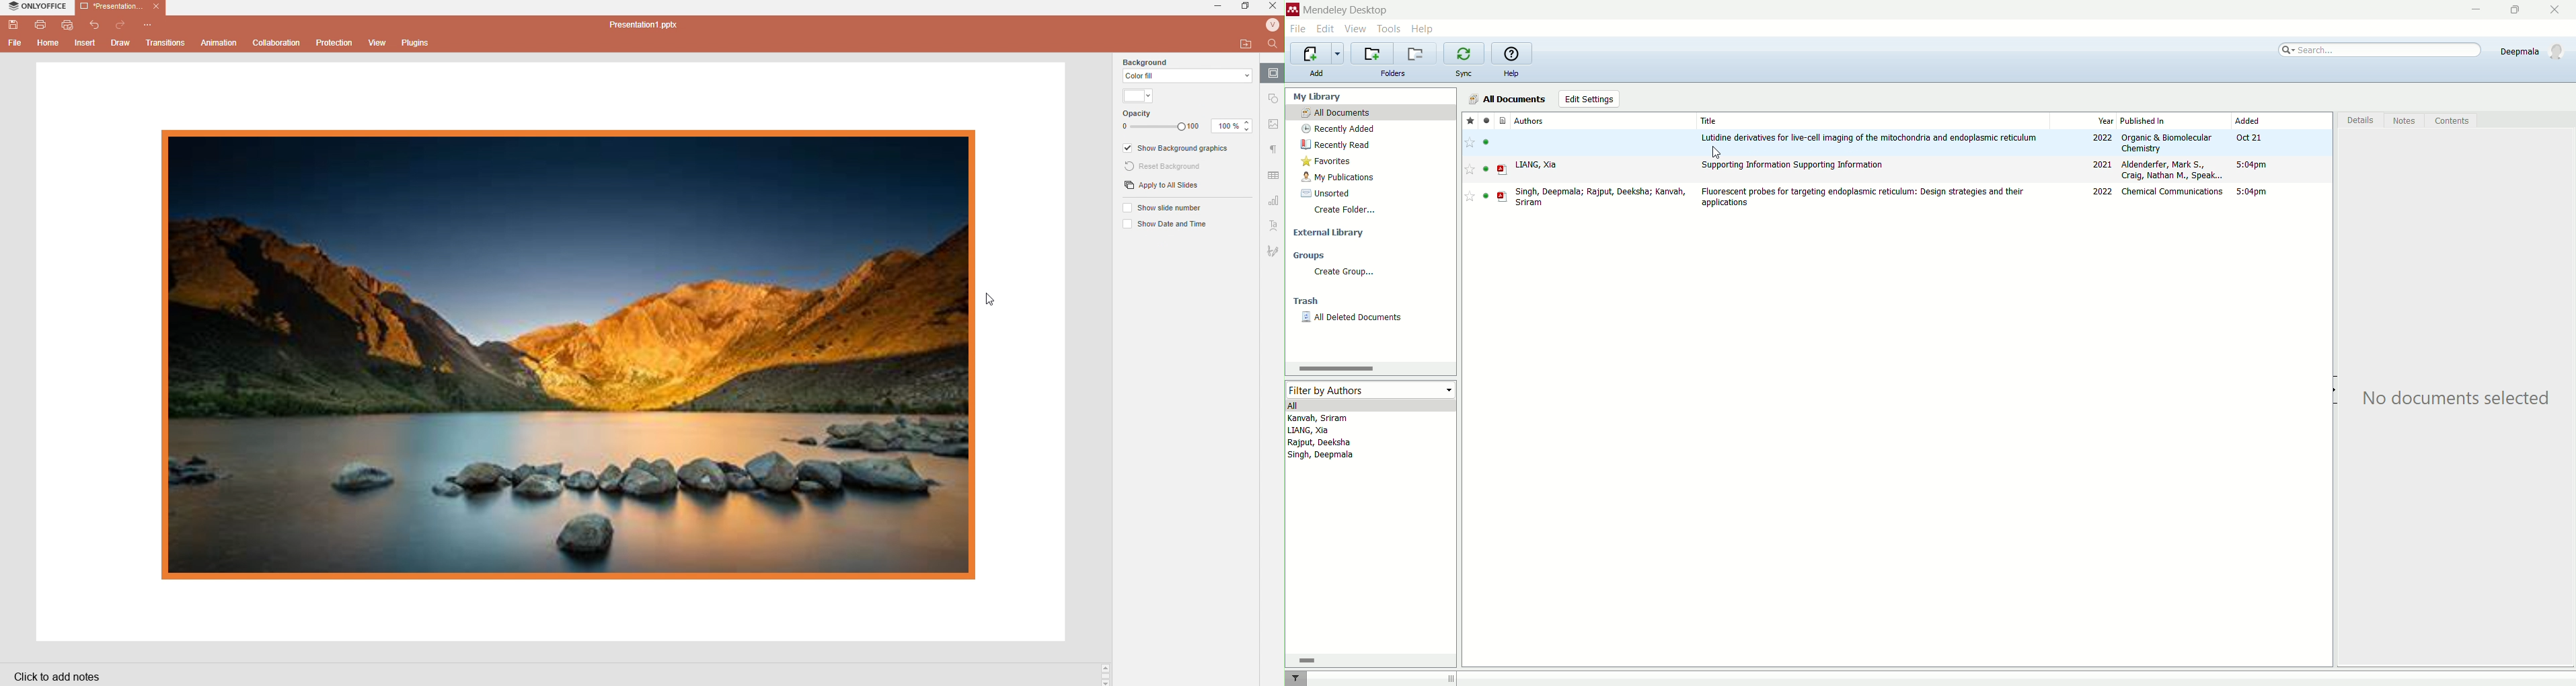 This screenshot has height=700, width=2576. What do you see at coordinates (1168, 187) in the screenshot?
I see `Apply to all slides` at bounding box center [1168, 187].